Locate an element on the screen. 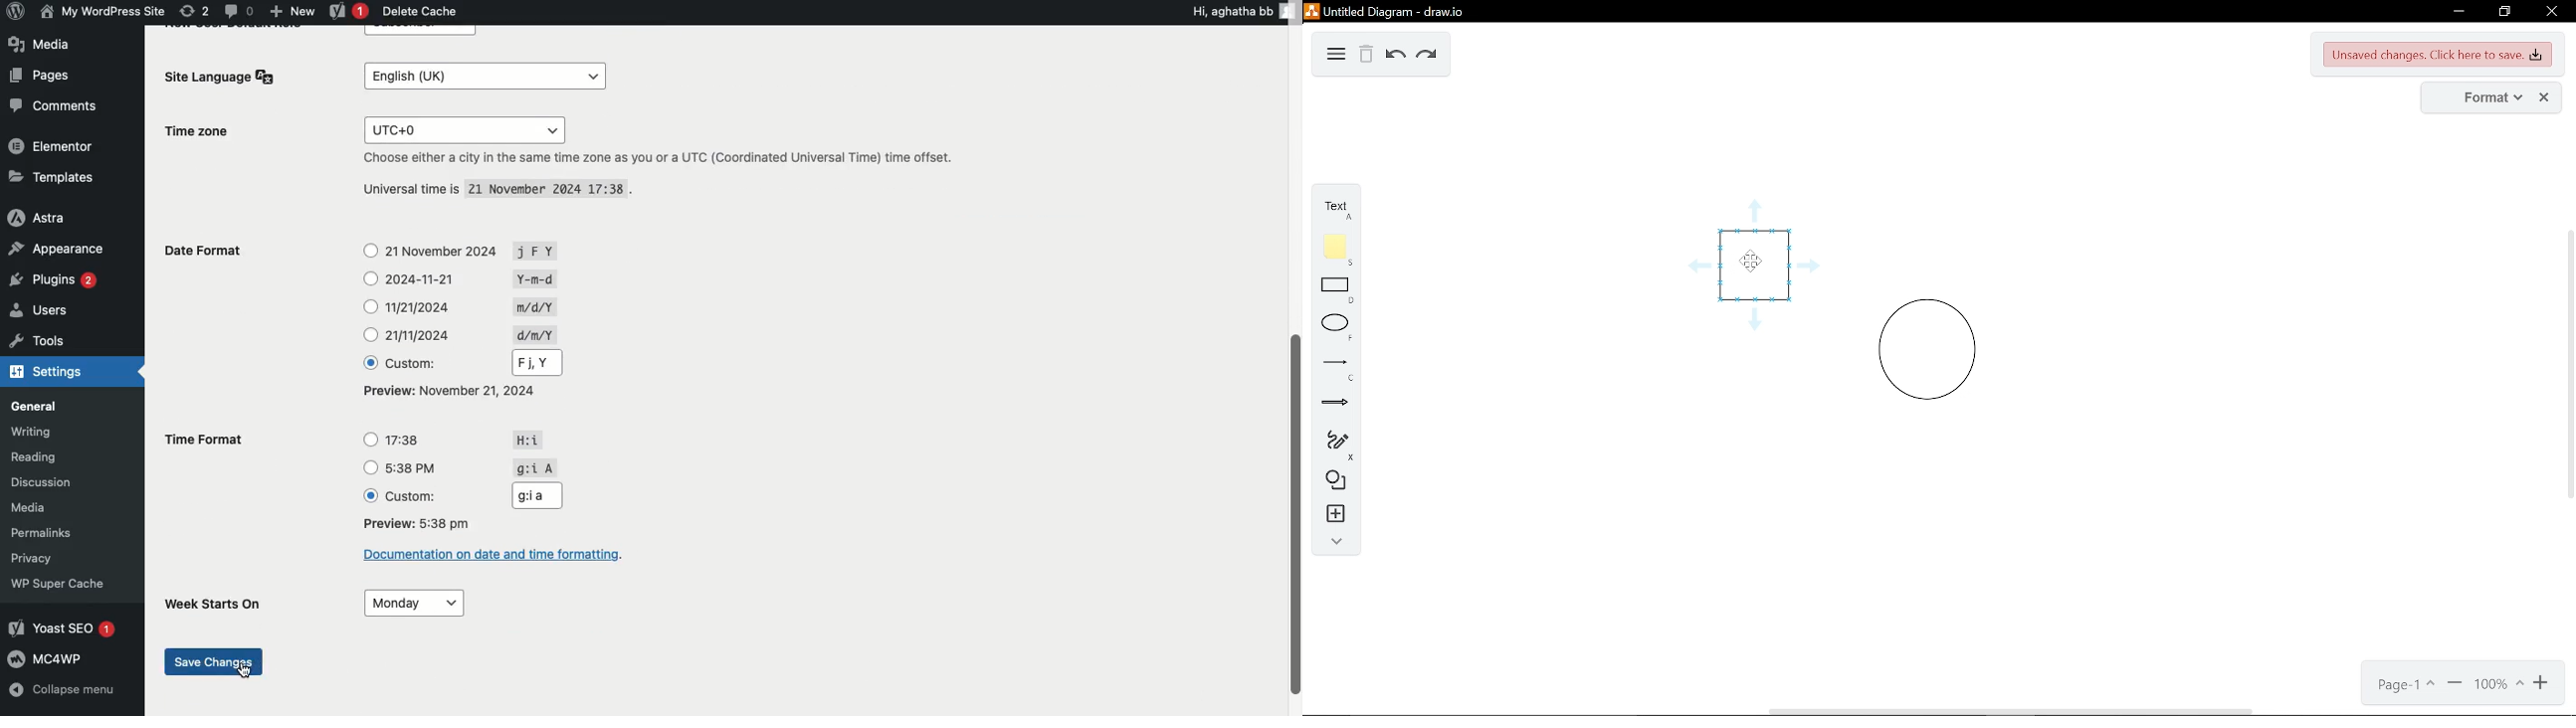  insert is located at coordinates (1332, 514).